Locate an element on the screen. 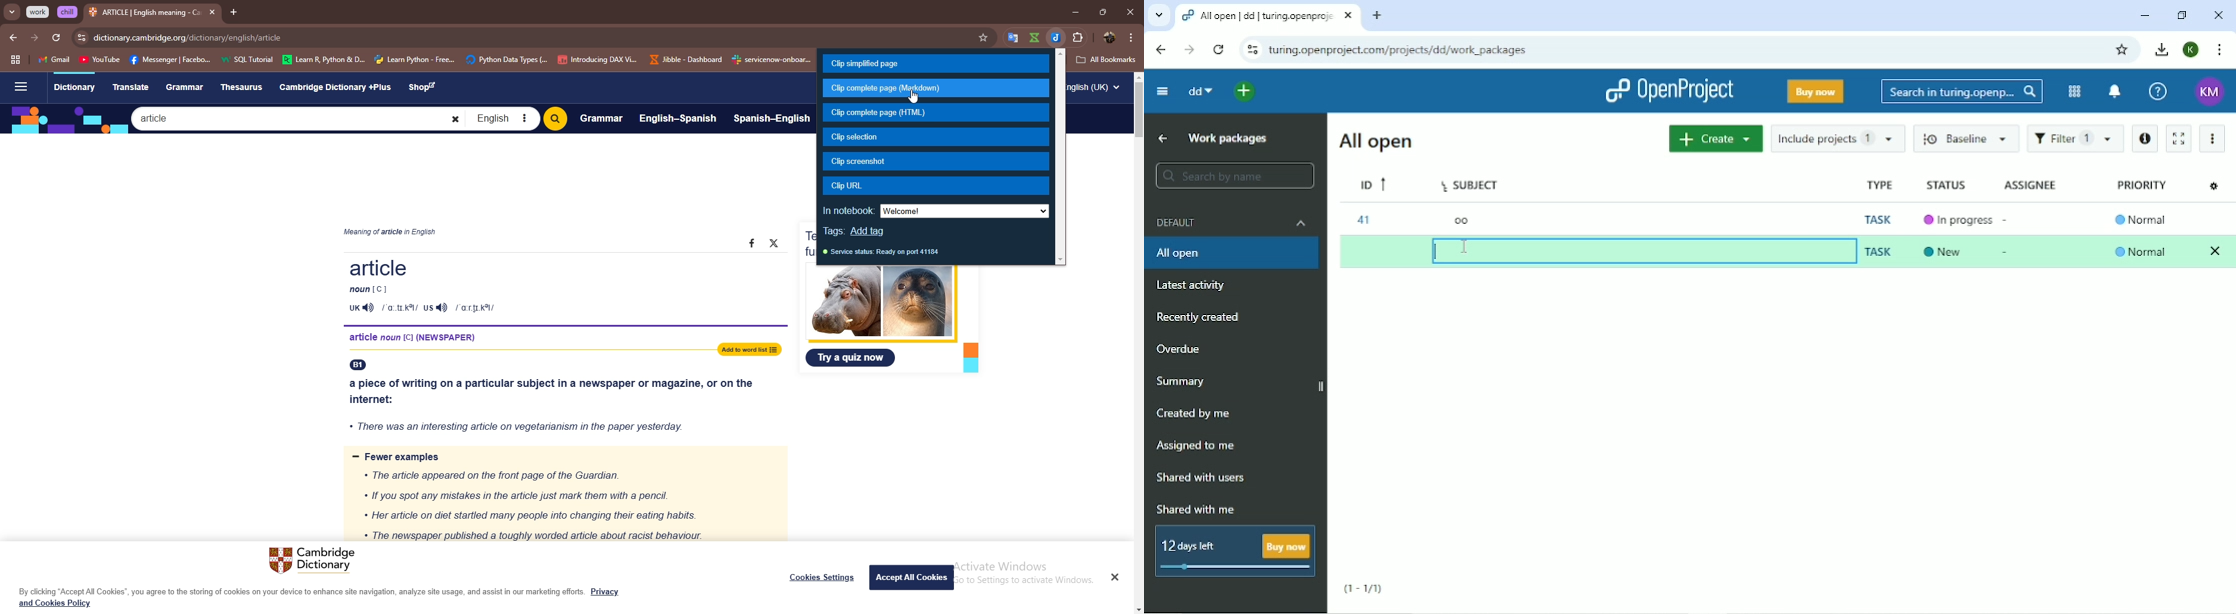  extensions is located at coordinates (1080, 37).